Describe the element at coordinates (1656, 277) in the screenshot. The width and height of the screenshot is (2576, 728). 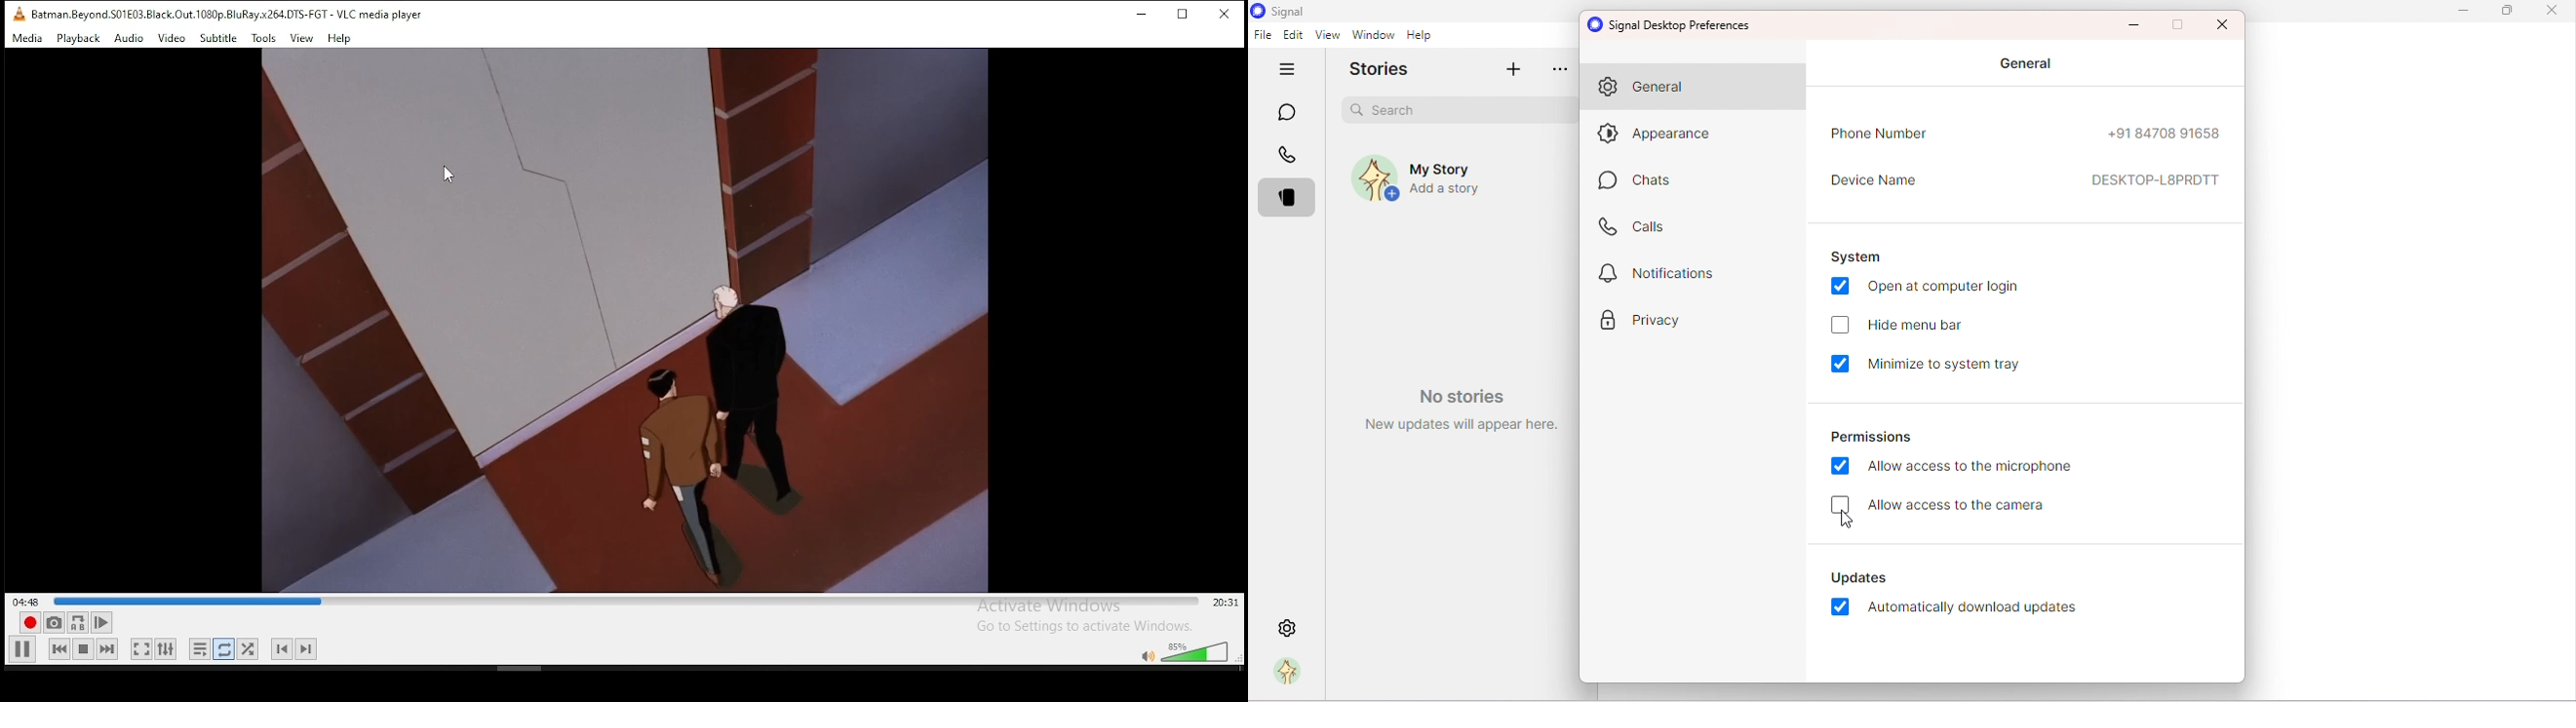
I see `Notification` at that location.